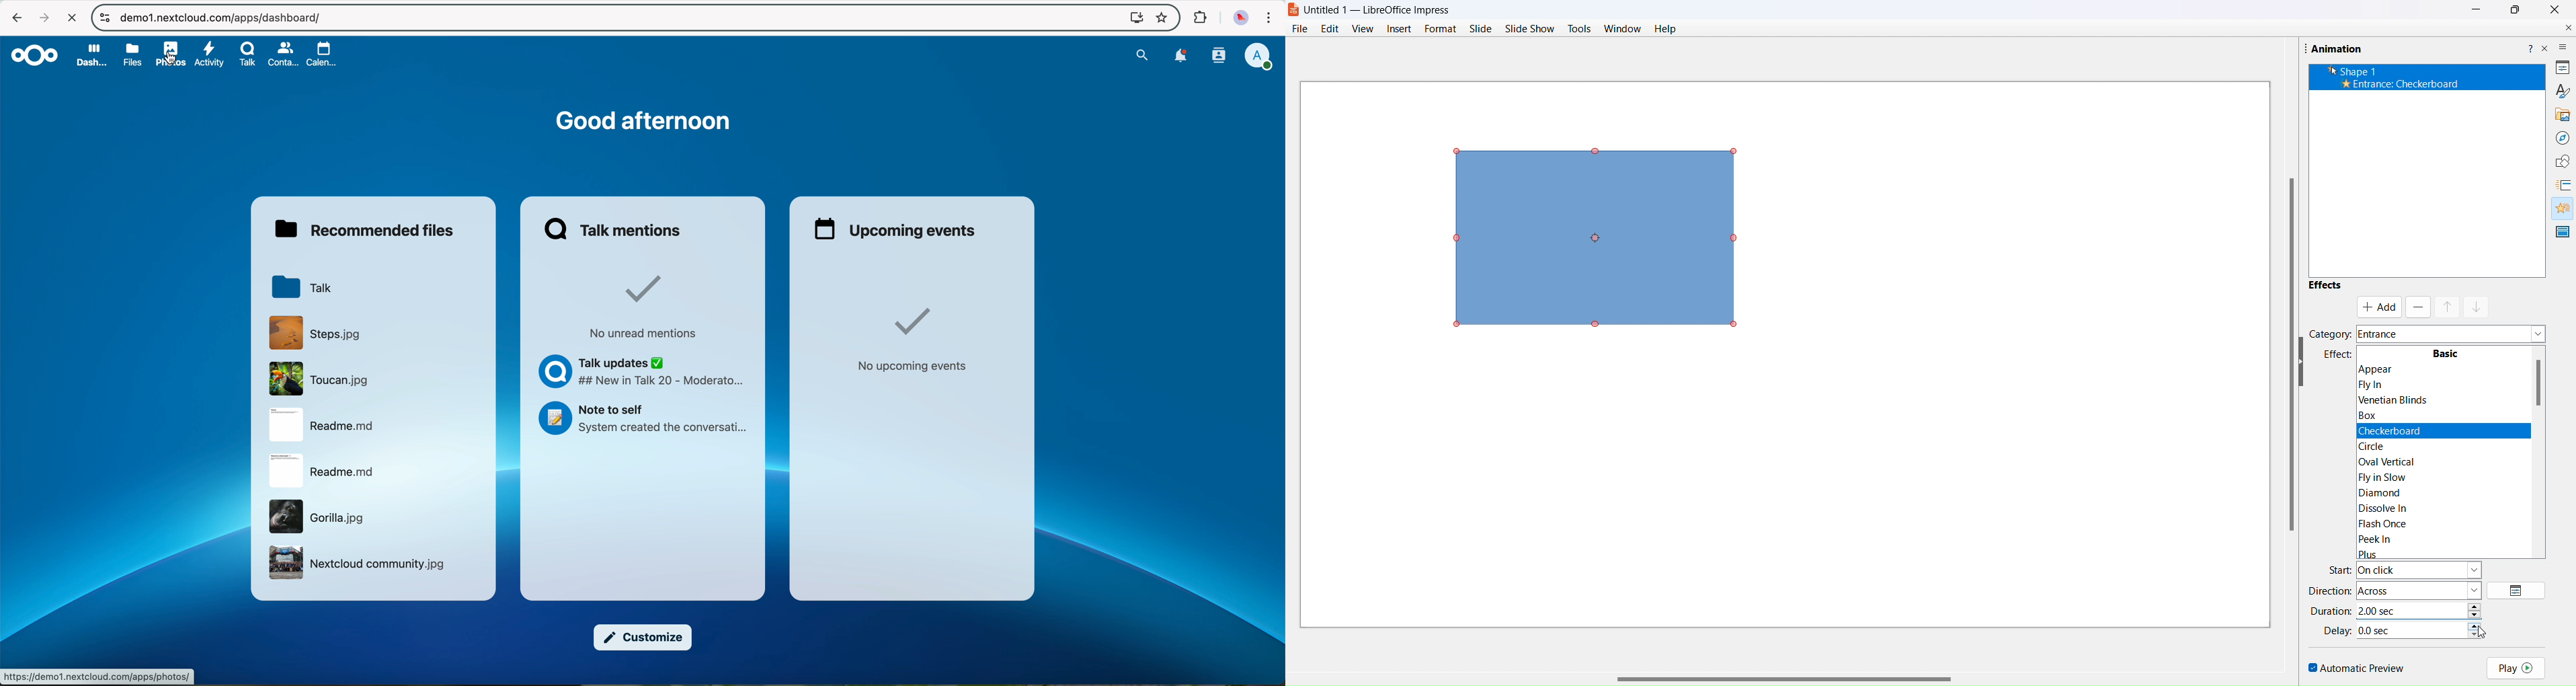 Image resolution: width=2576 pixels, height=700 pixels. What do you see at coordinates (172, 62) in the screenshot?
I see `cursor` at bounding box center [172, 62].